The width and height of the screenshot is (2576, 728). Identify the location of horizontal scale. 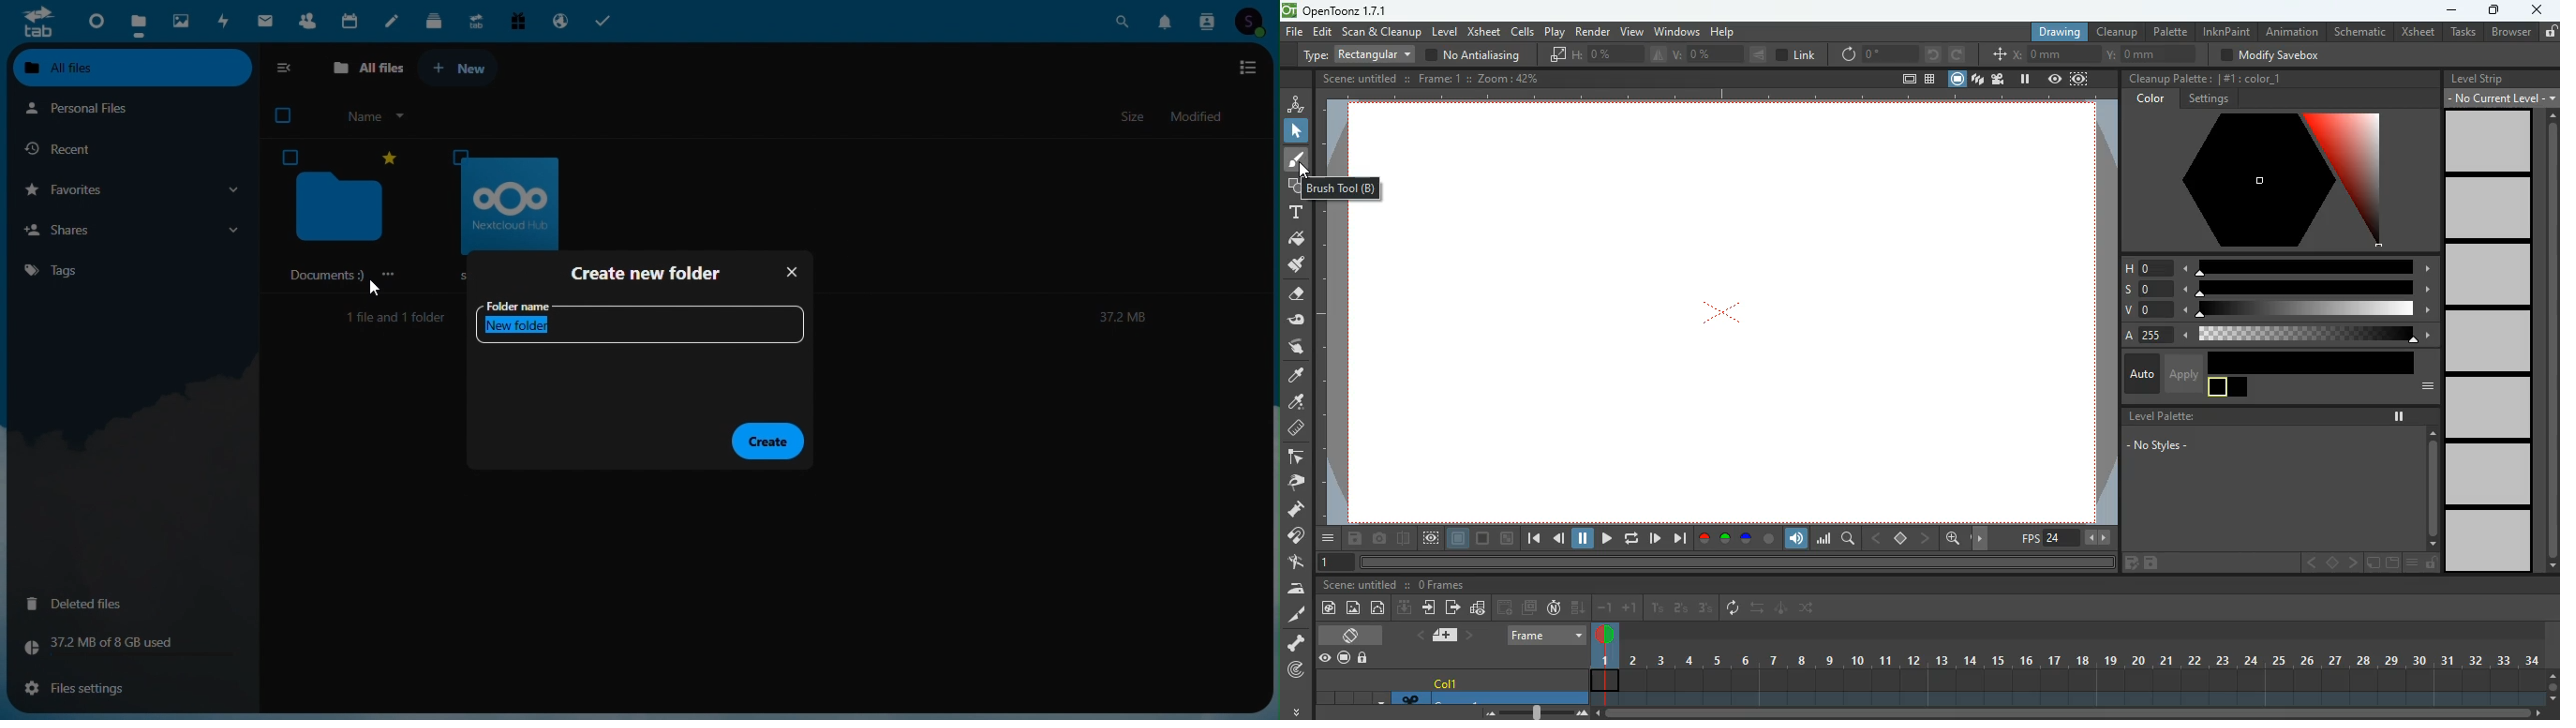
(1711, 95).